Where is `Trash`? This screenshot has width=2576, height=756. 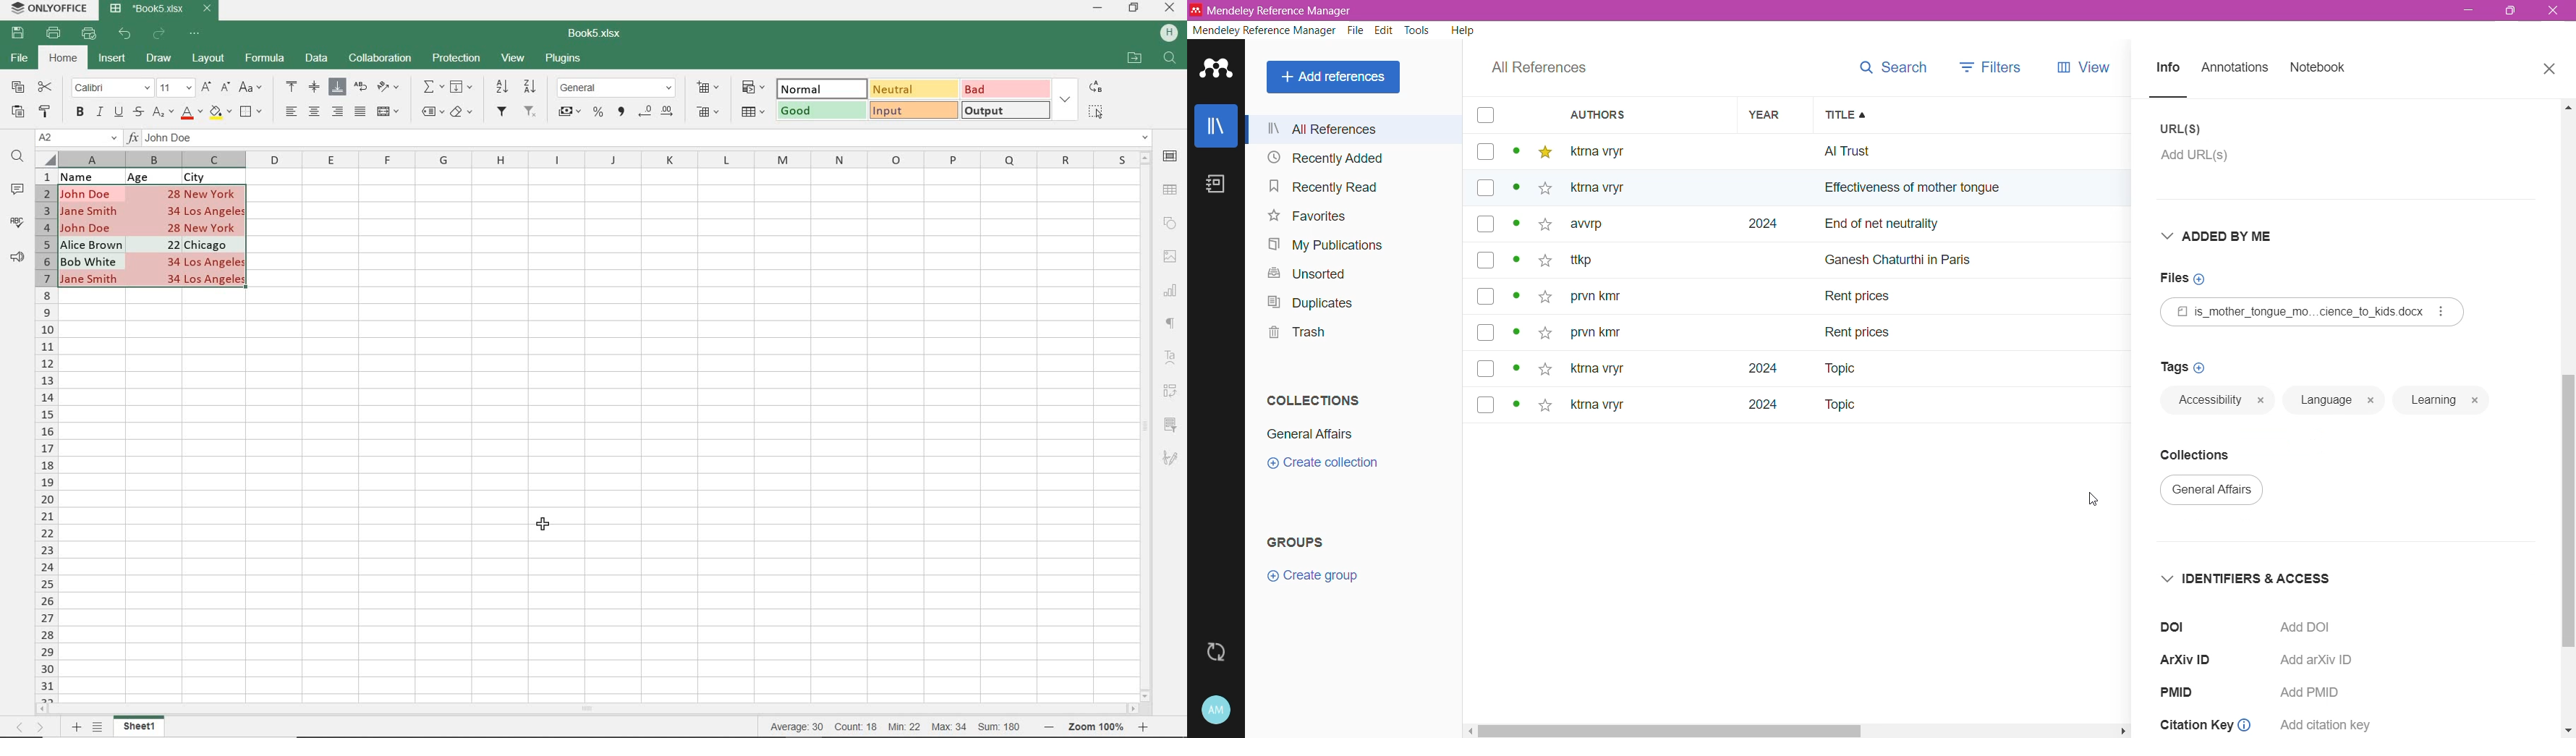
Trash is located at coordinates (1294, 332).